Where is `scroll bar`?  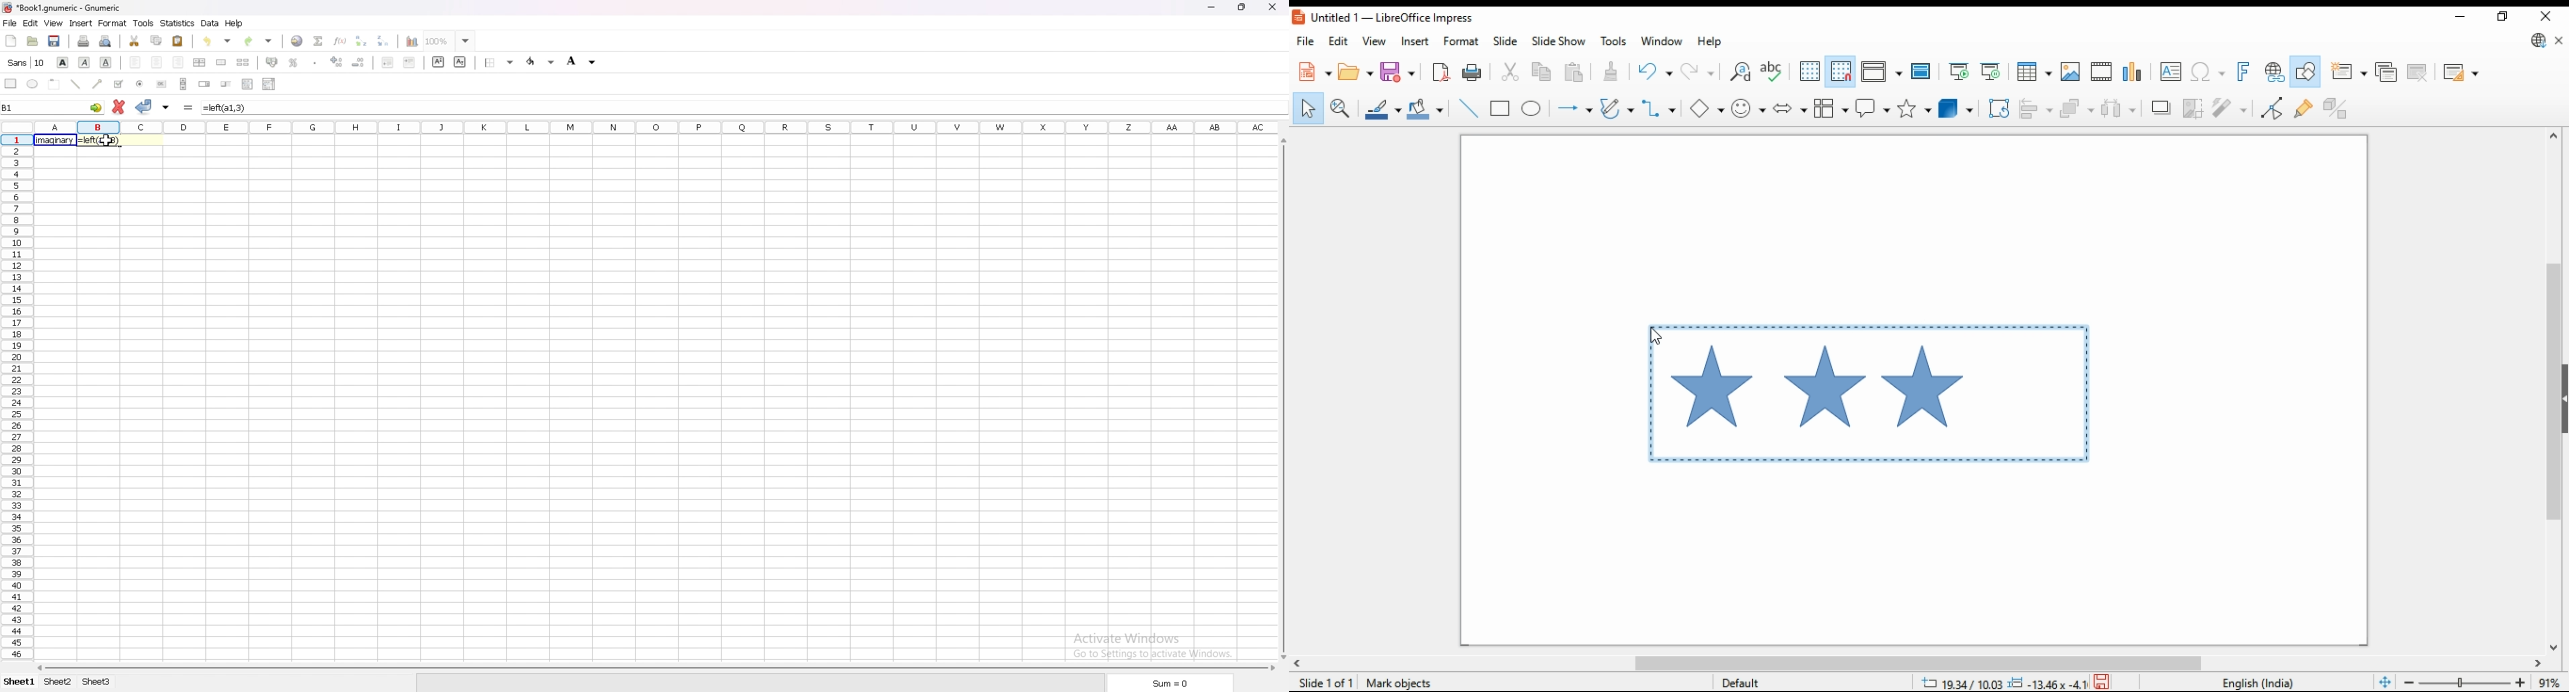
scroll bar is located at coordinates (658, 668).